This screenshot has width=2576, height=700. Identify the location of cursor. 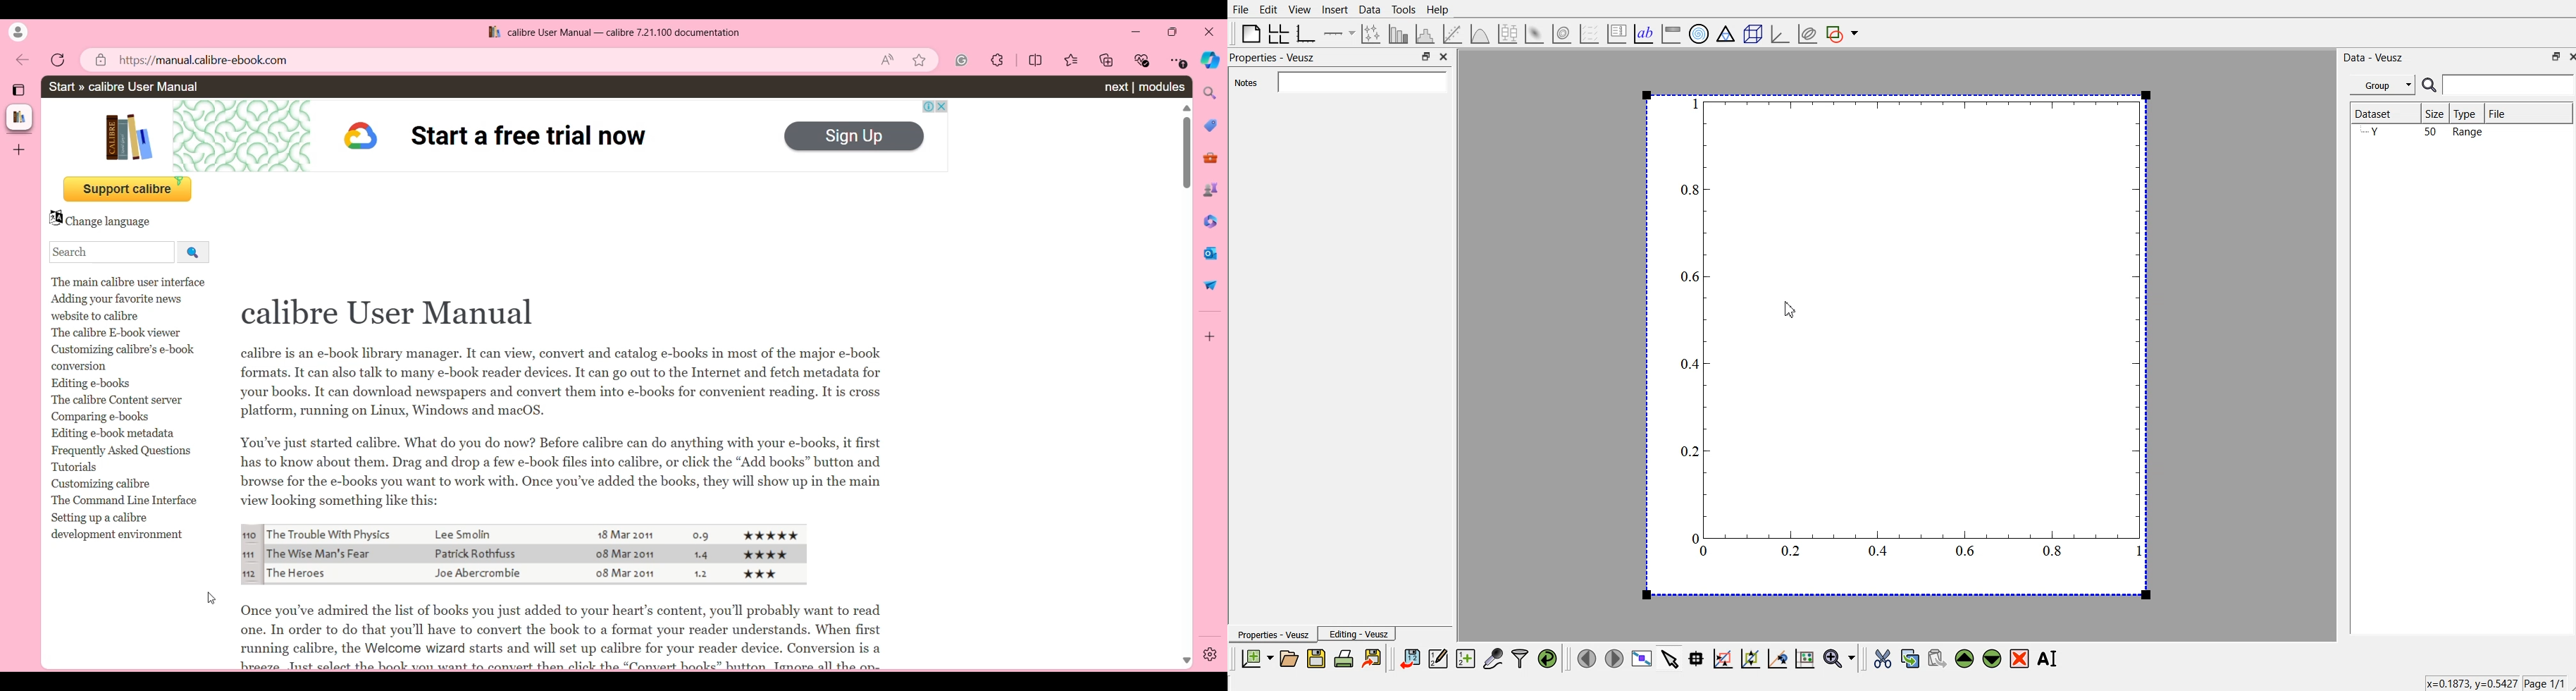
(1791, 308).